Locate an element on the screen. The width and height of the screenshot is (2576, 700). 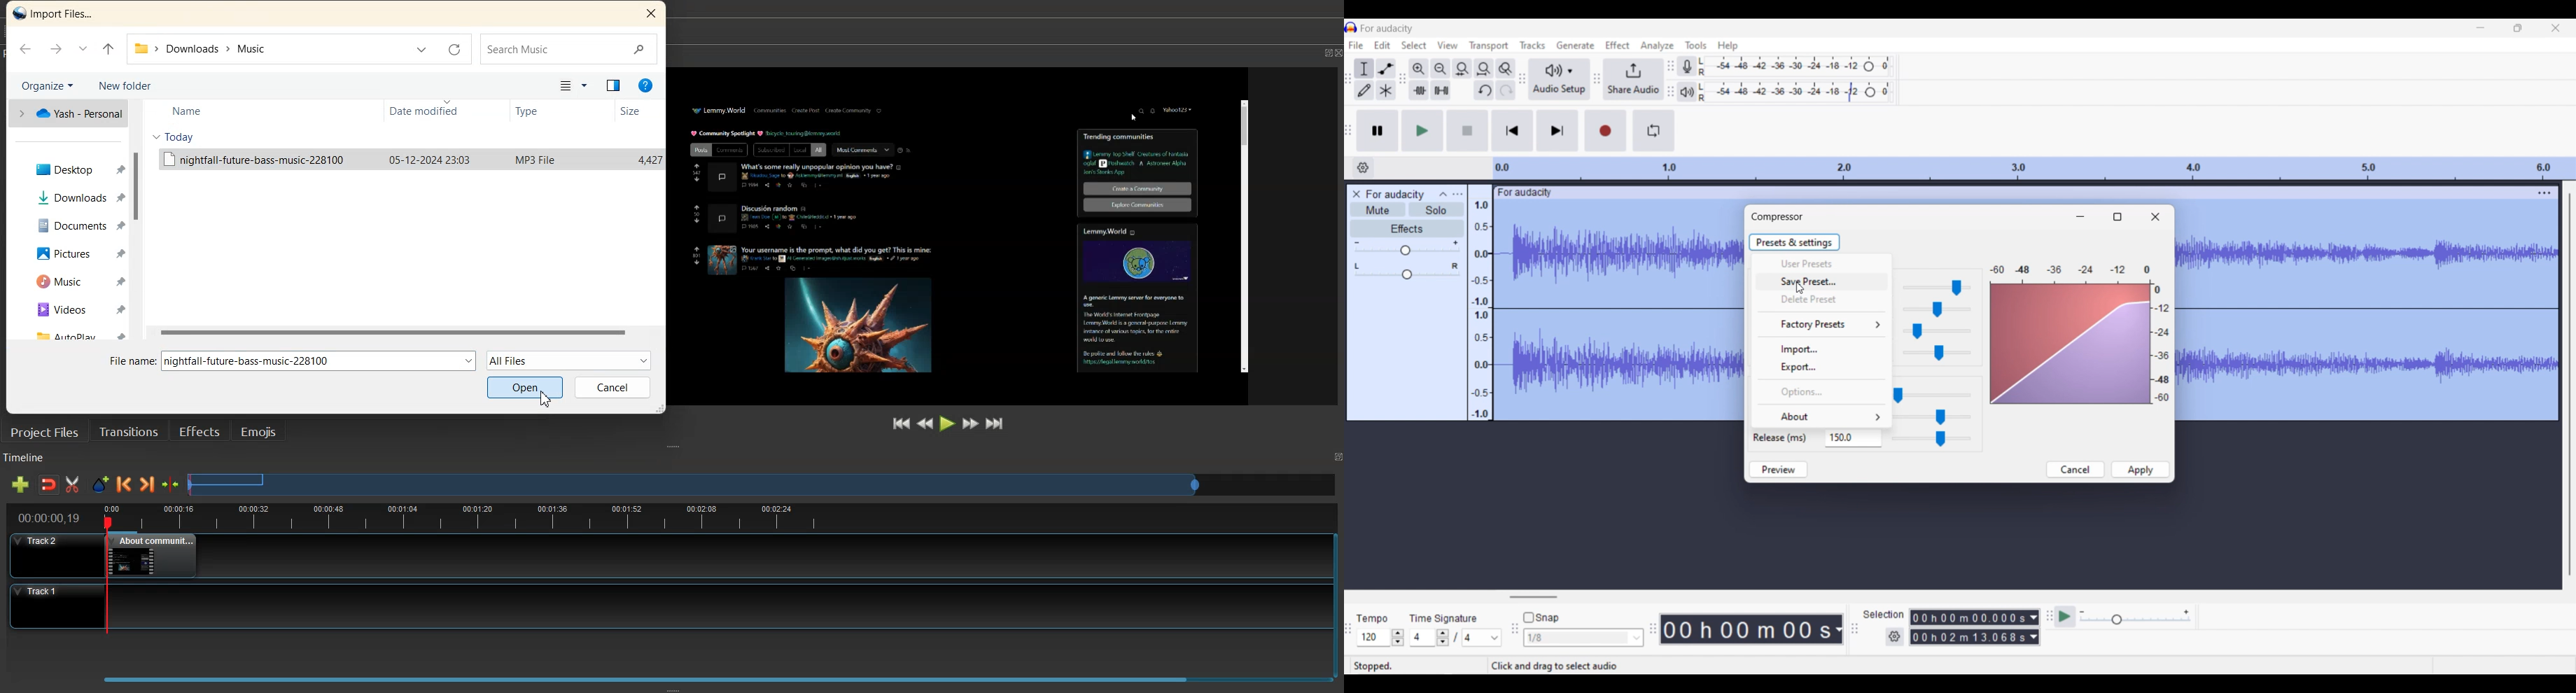
 is located at coordinates (1245, 239).